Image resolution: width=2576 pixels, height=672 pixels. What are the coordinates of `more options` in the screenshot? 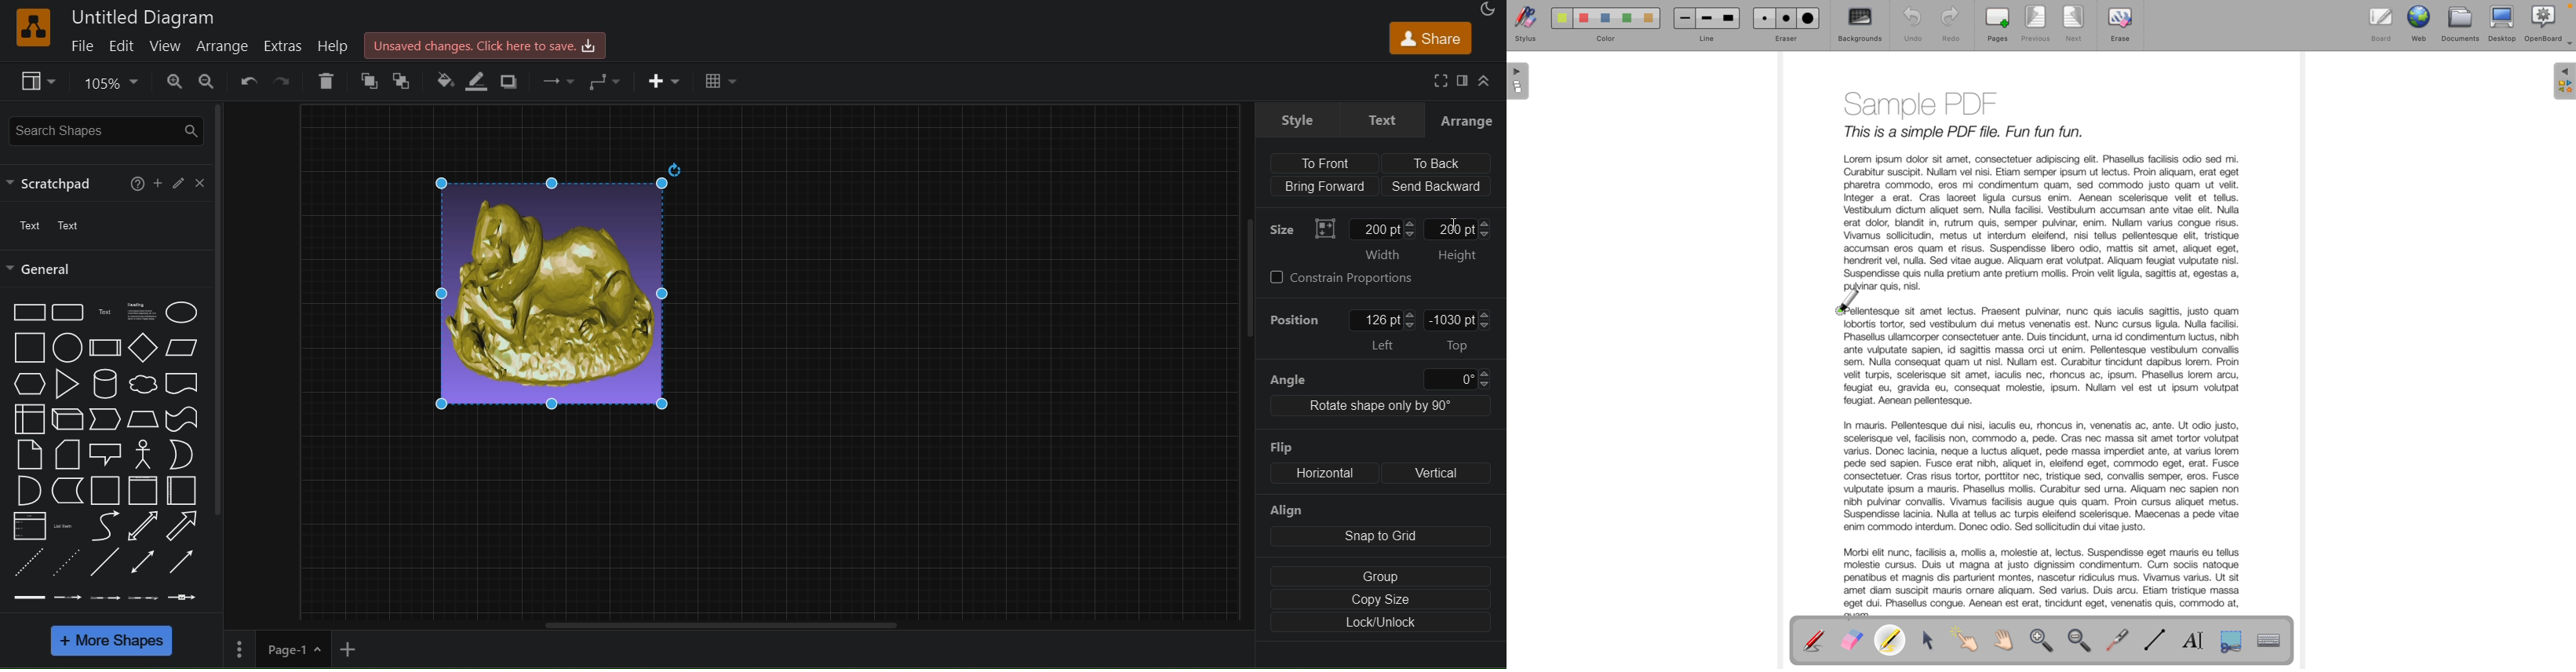 It's located at (2568, 47).